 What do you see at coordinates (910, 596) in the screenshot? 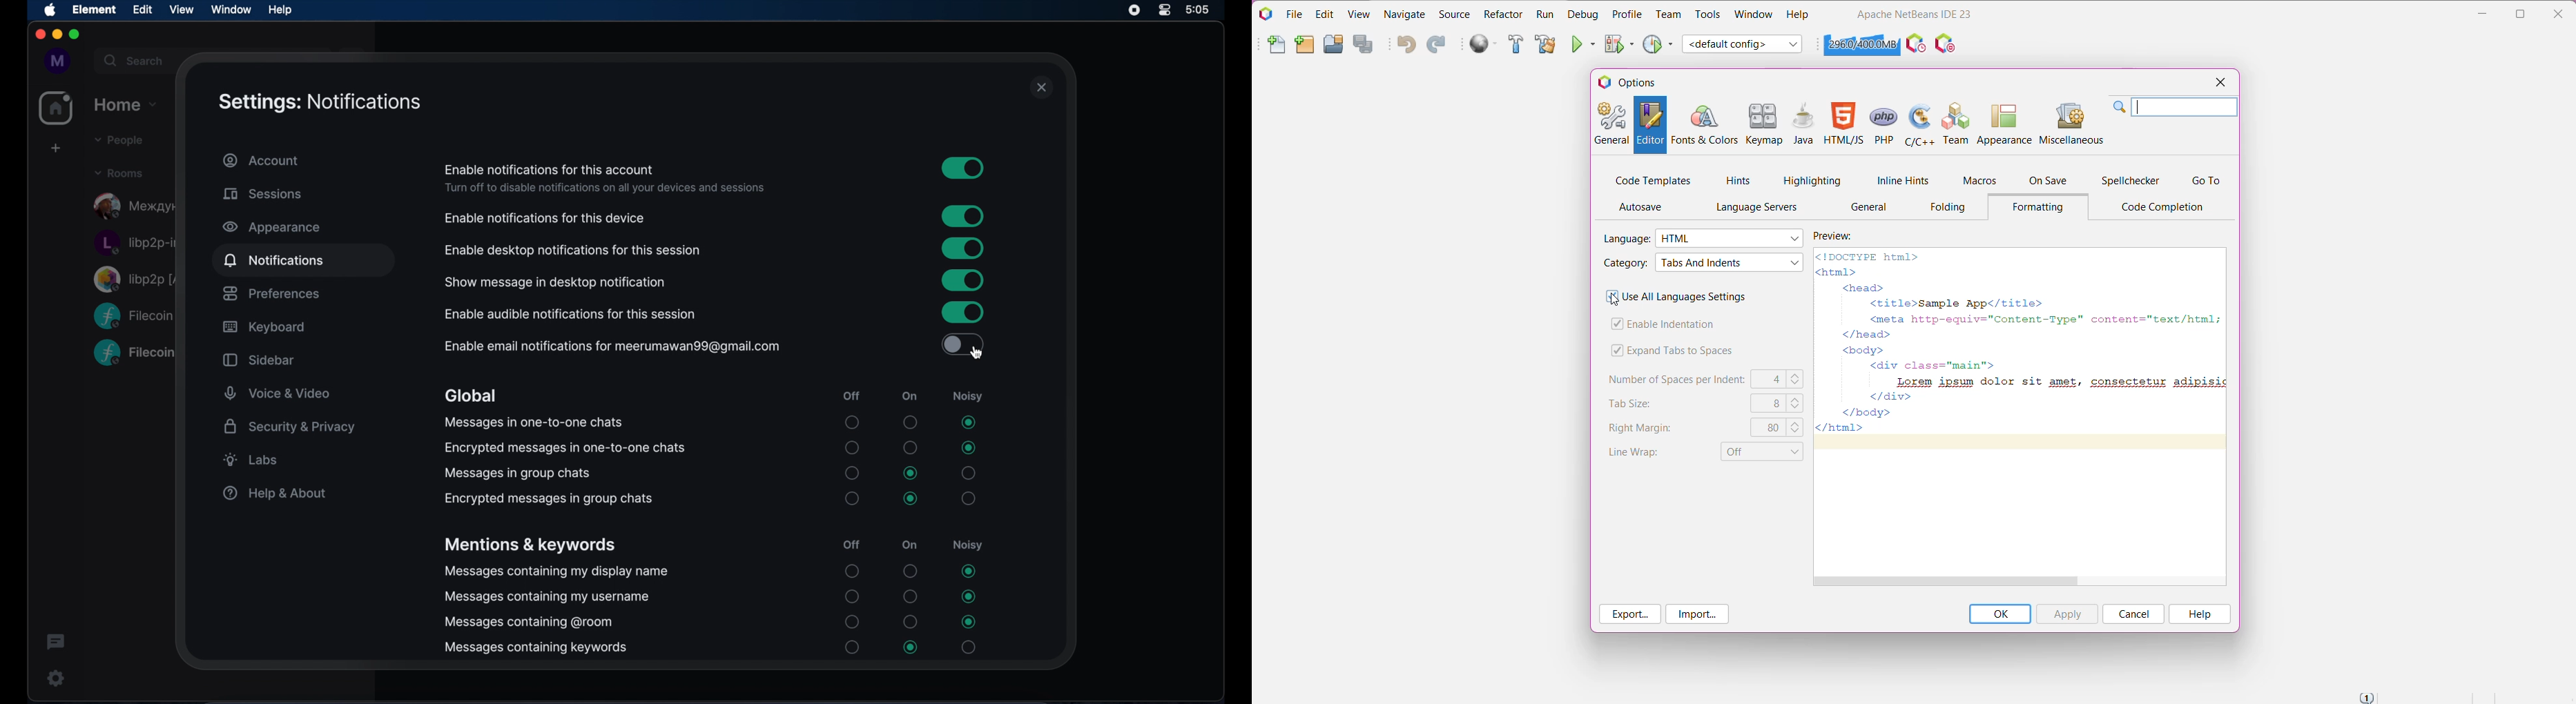
I see `radio button` at bounding box center [910, 596].